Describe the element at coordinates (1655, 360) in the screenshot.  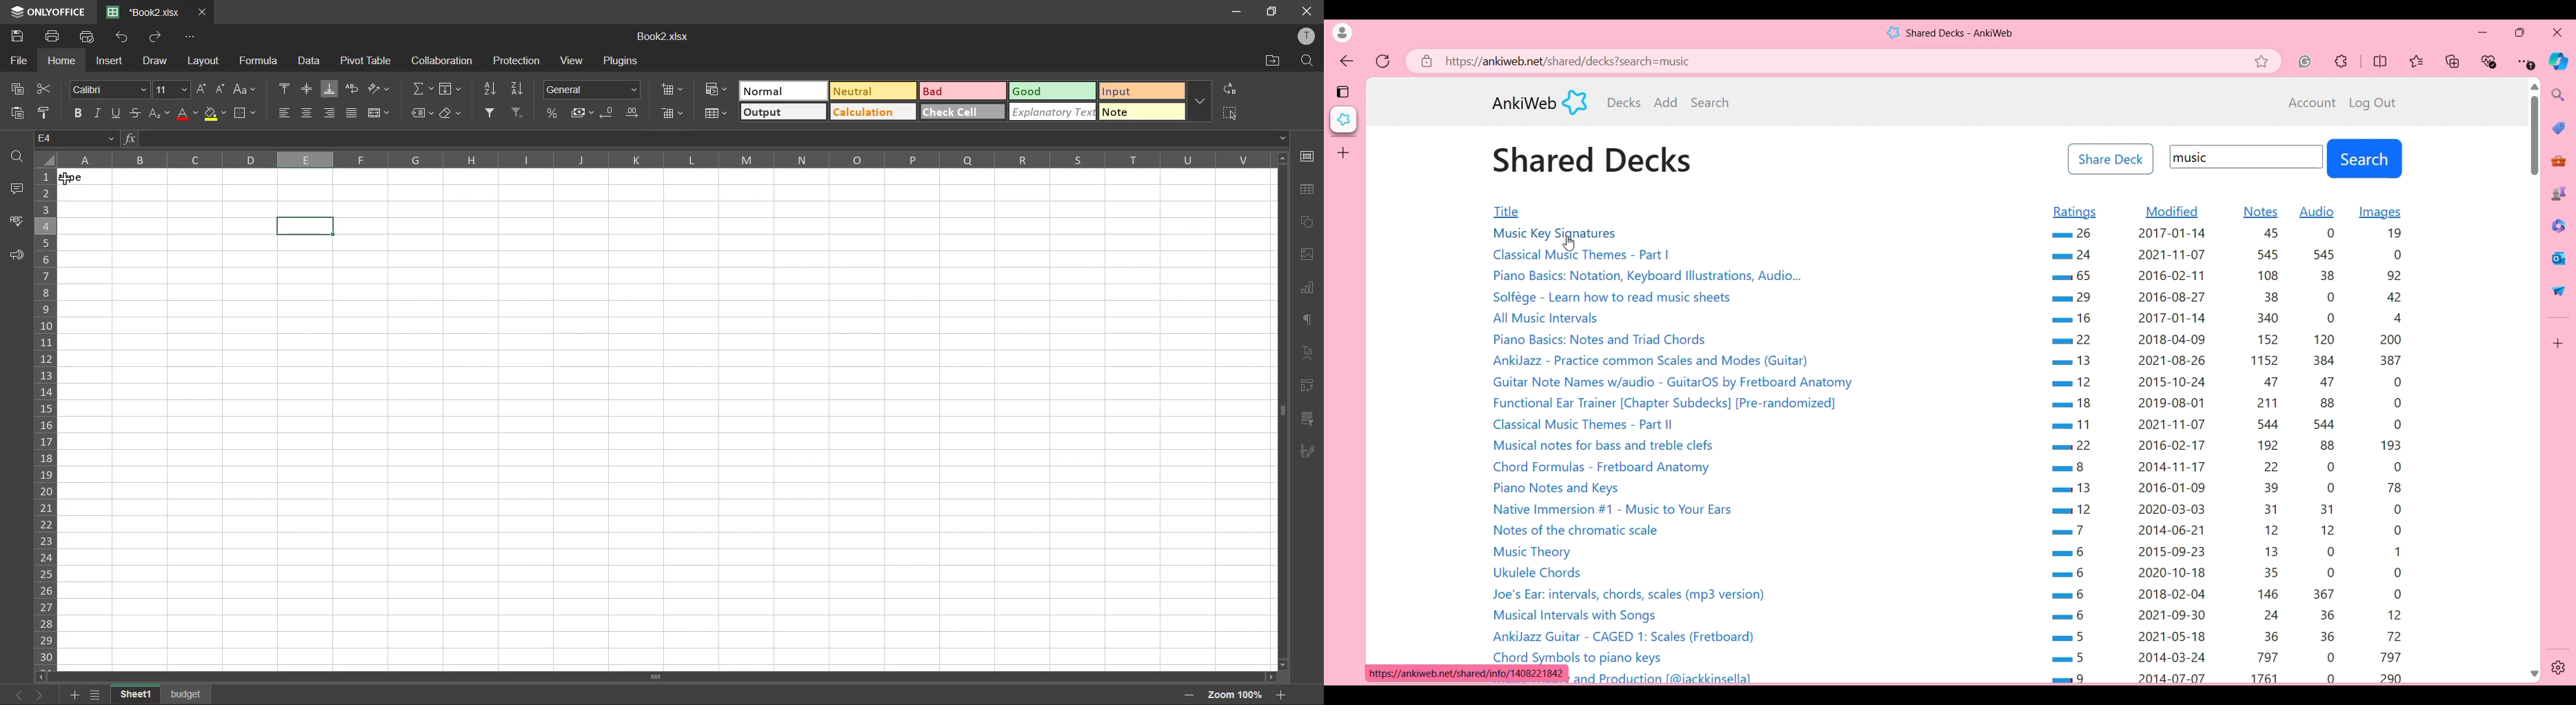
I see `AnkilJazz - Practice common Scales and Modes (Guitar)` at that location.